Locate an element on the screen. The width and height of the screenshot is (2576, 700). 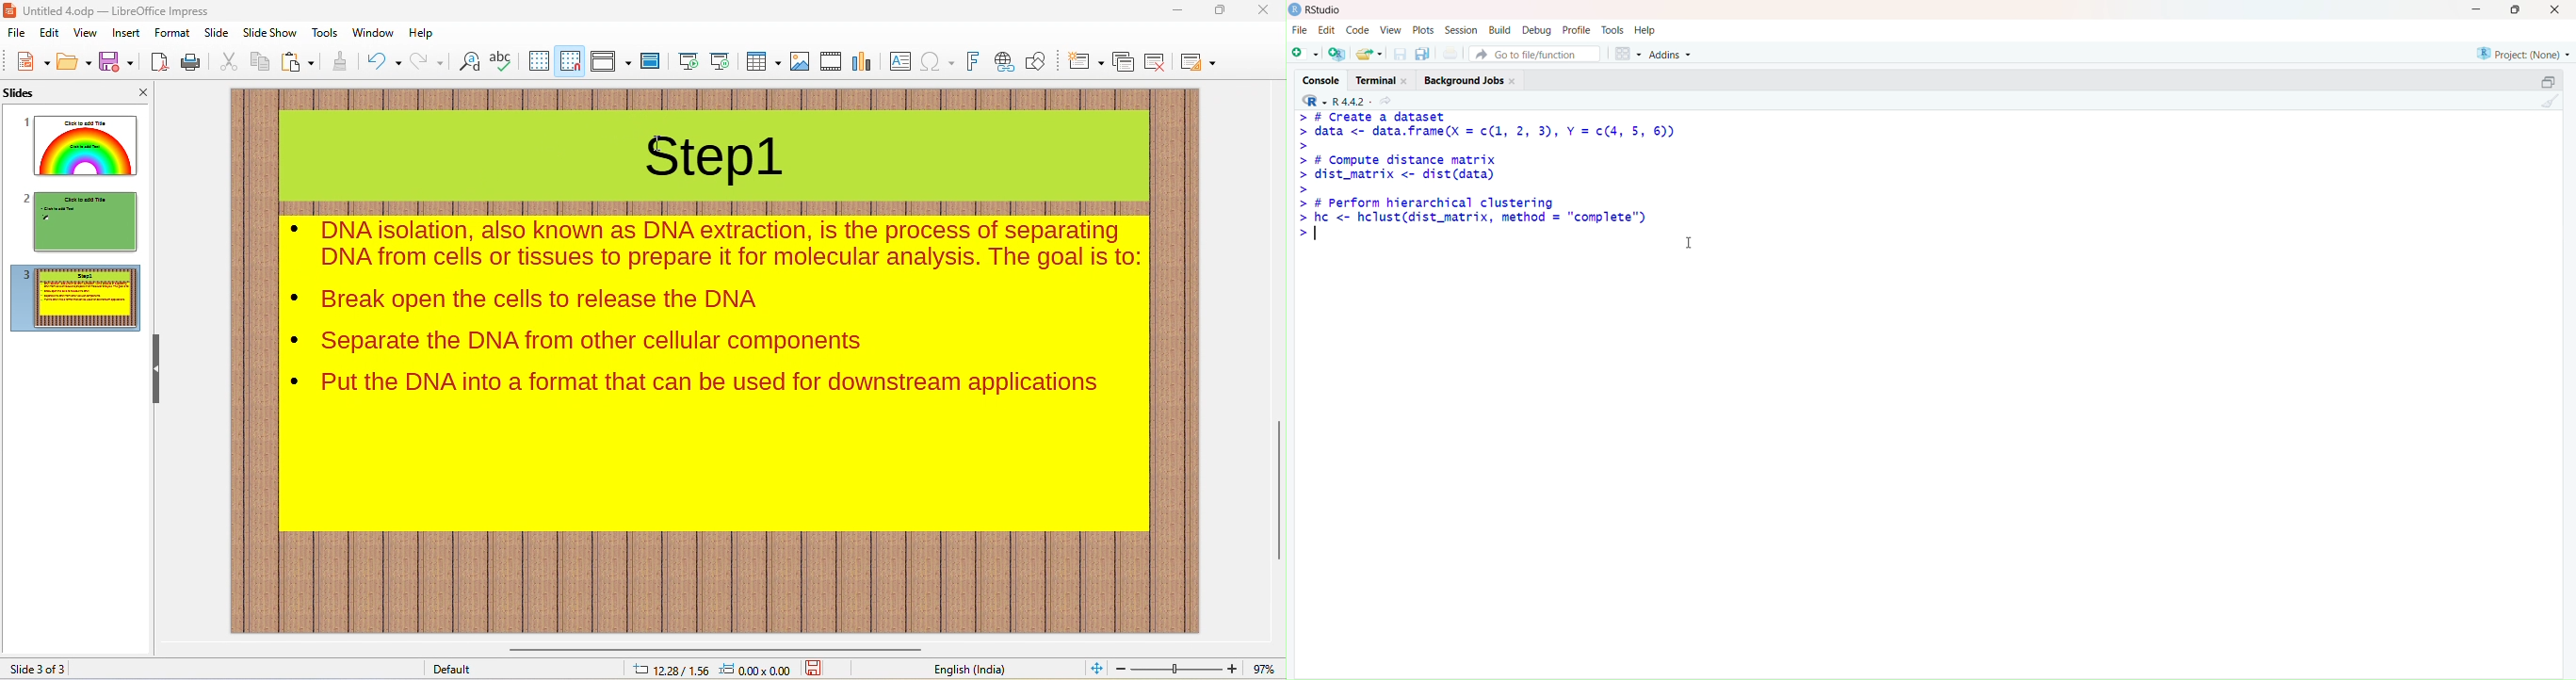
slide2 is located at coordinates (76, 224).